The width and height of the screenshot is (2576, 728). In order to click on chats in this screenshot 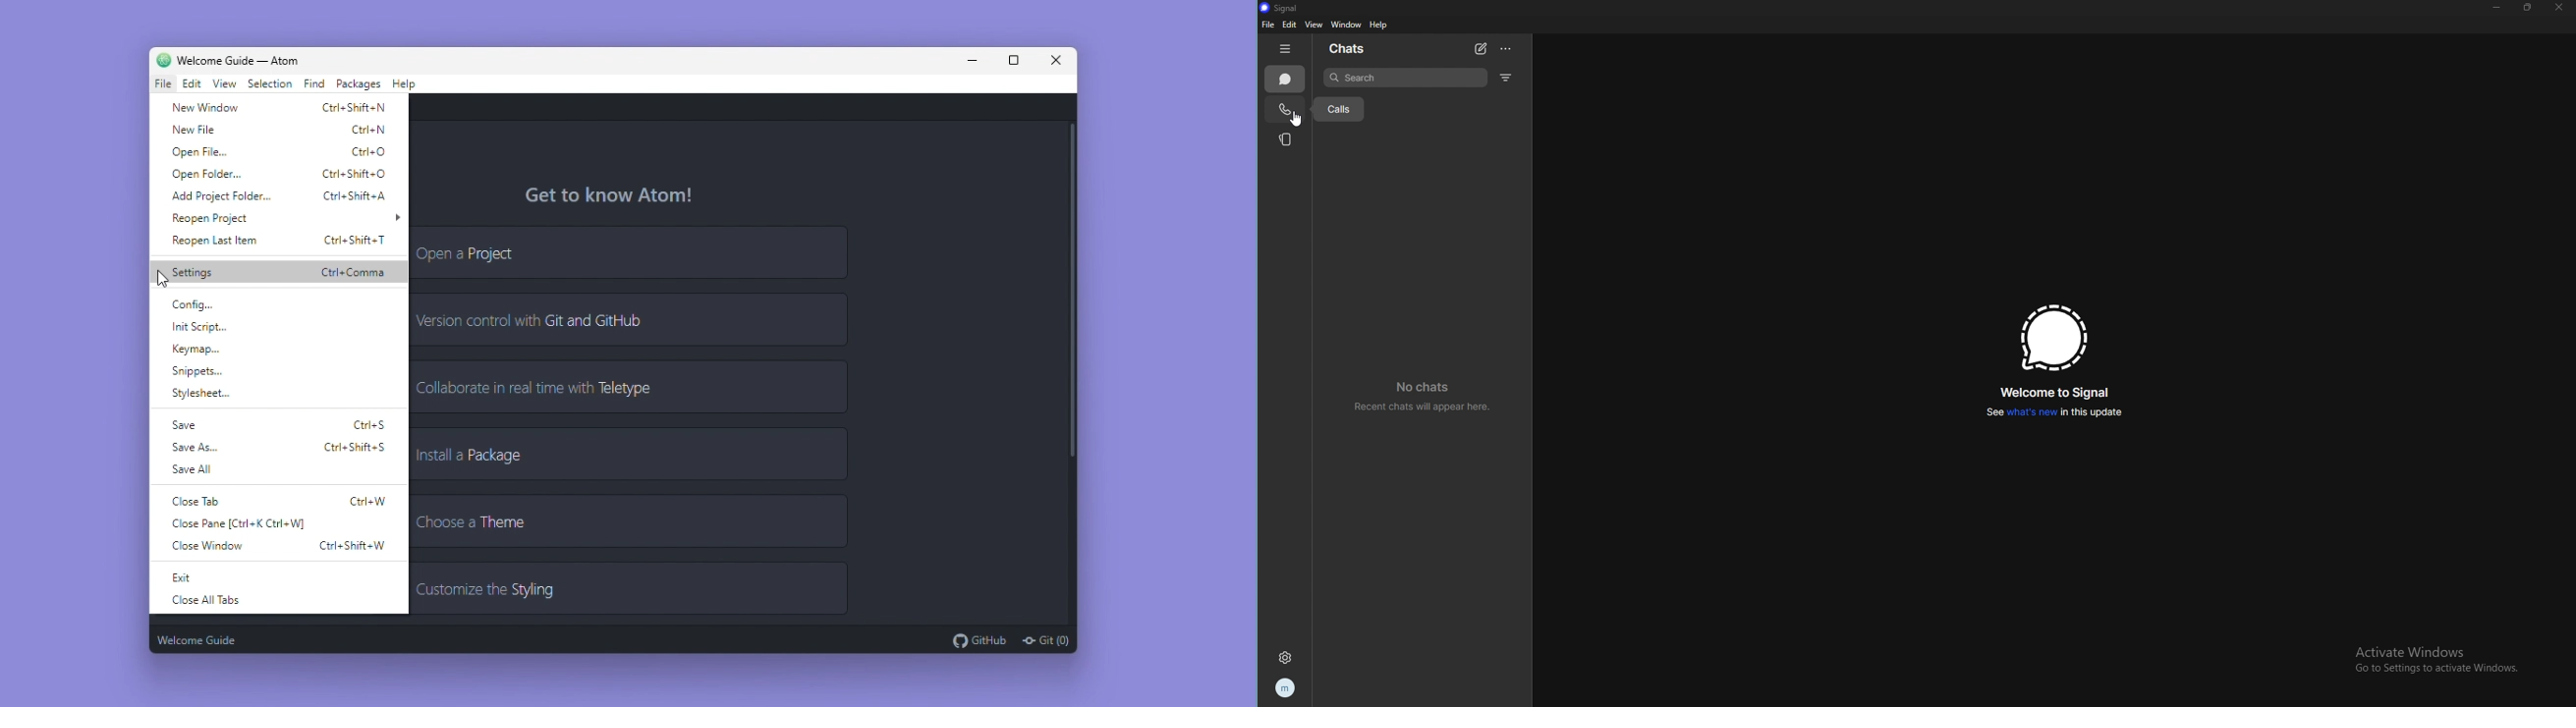, I will do `click(1367, 48)`.